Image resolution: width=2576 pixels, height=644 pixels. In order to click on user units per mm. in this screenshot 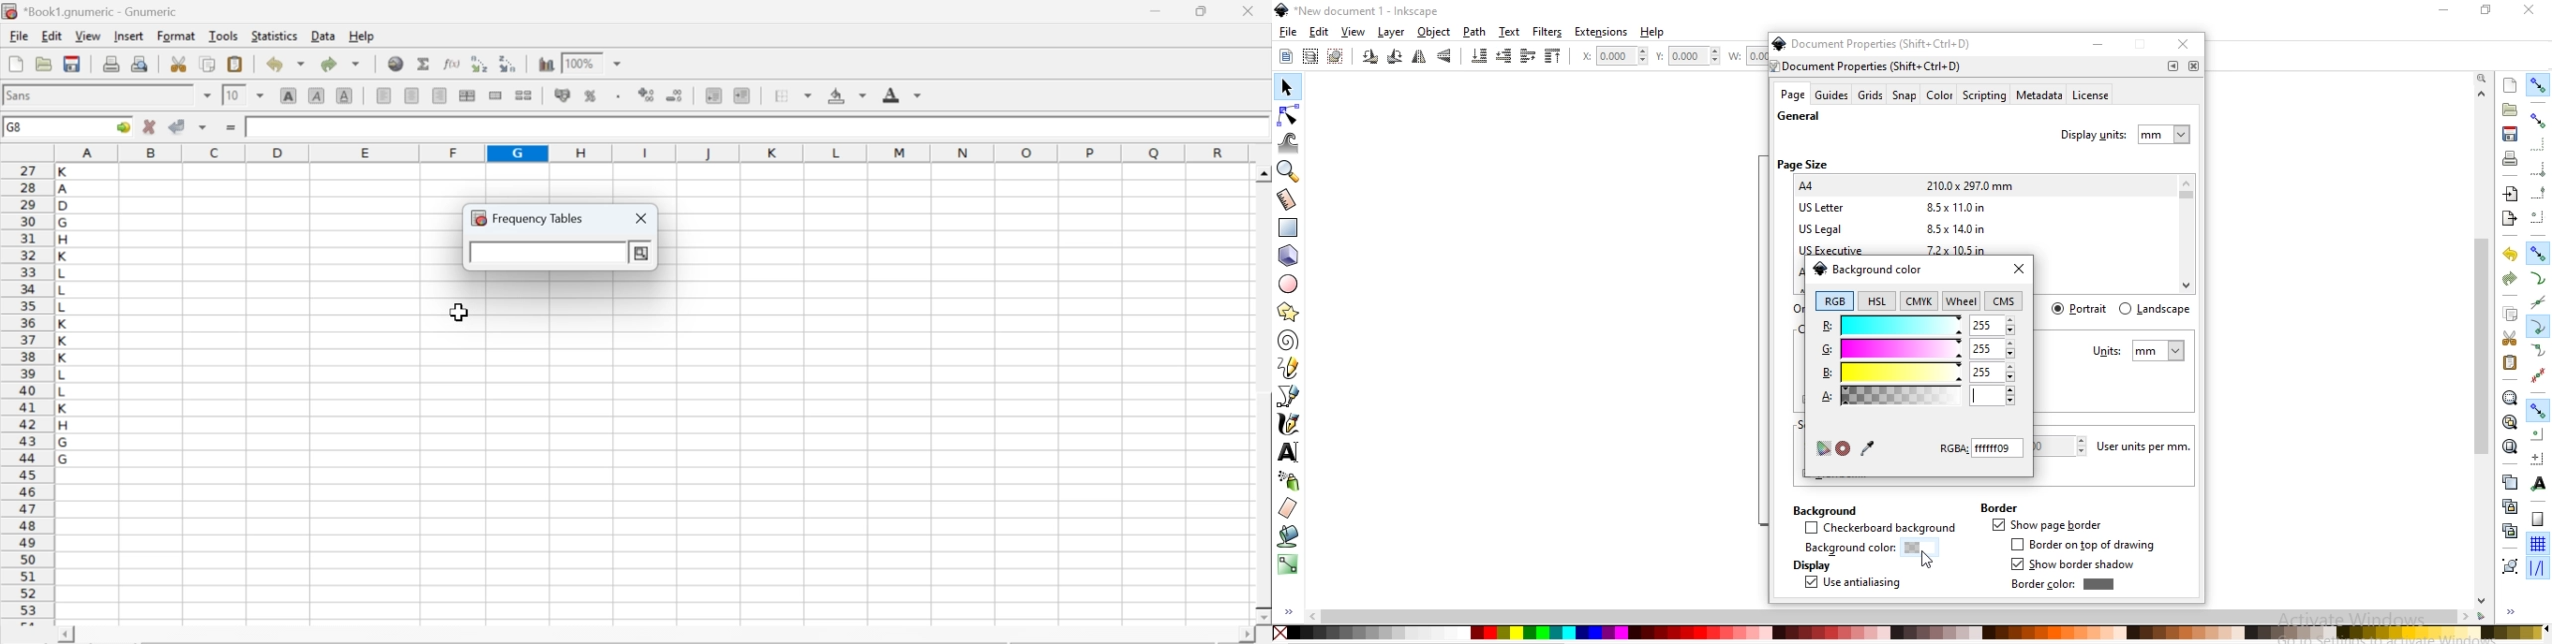, I will do `click(2149, 447)`.